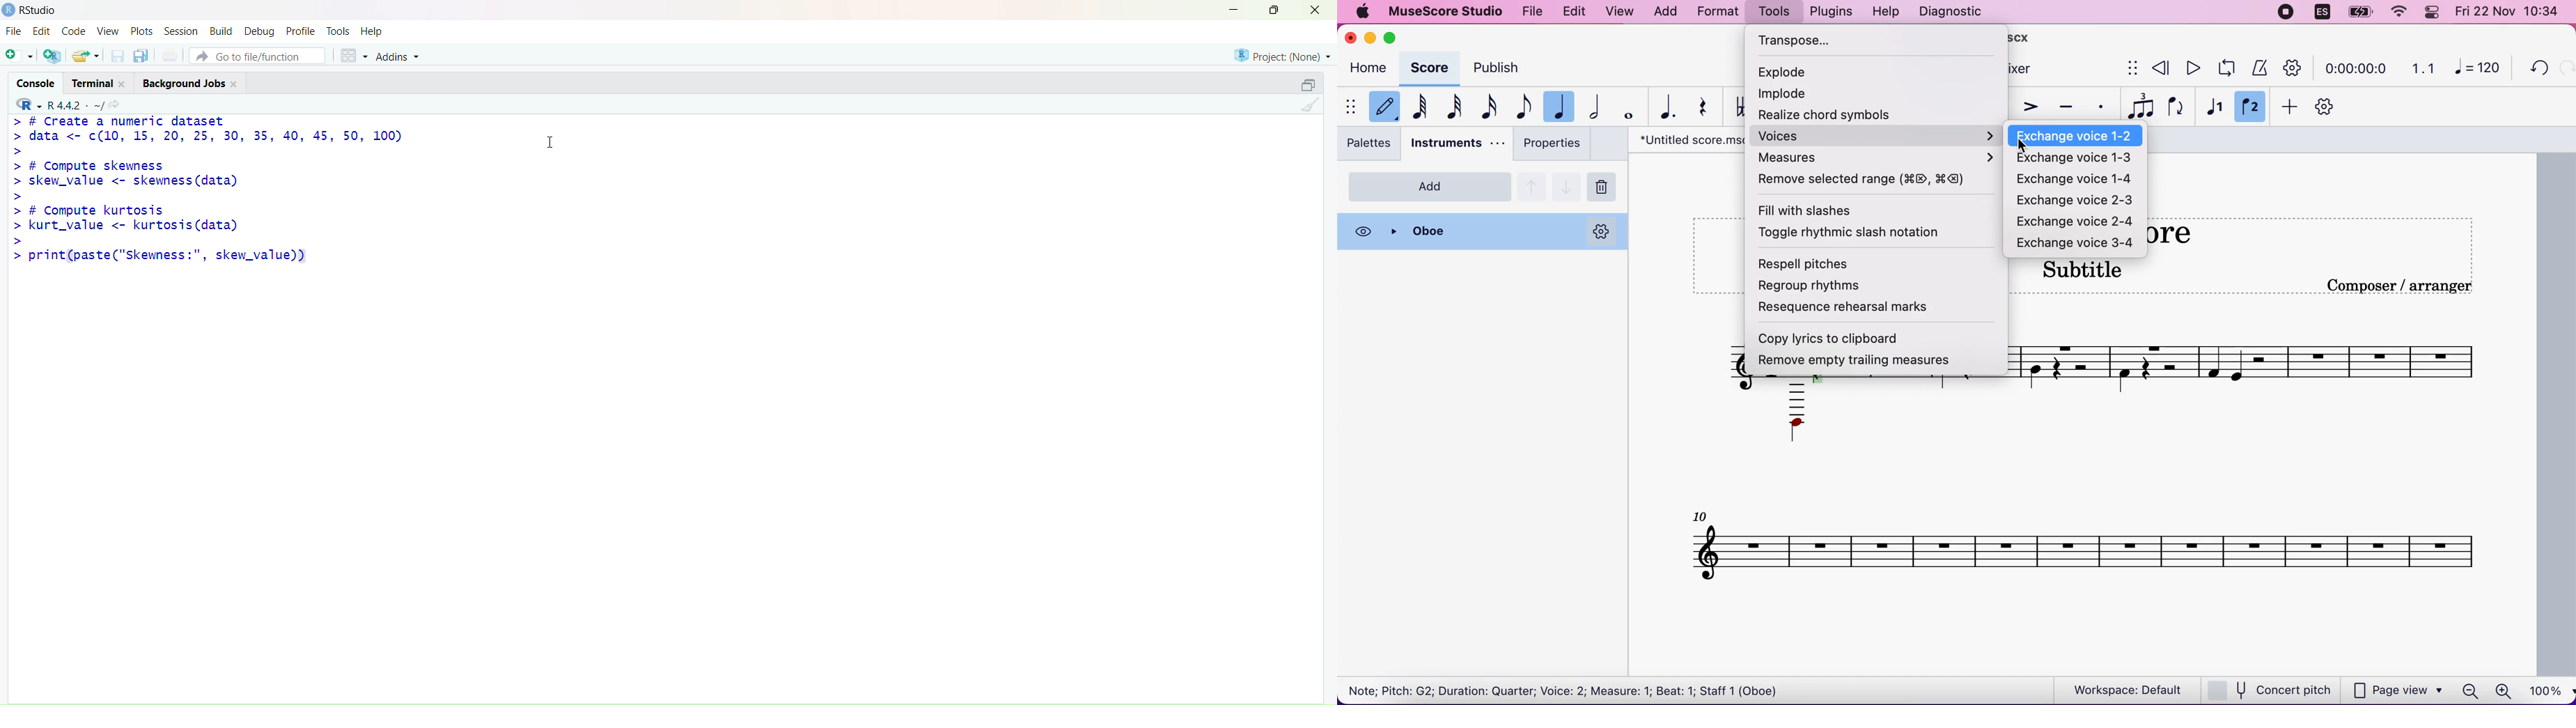 This screenshot has width=2576, height=728. Describe the element at coordinates (52, 56) in the screenshot. I see `Create a project` at that location.